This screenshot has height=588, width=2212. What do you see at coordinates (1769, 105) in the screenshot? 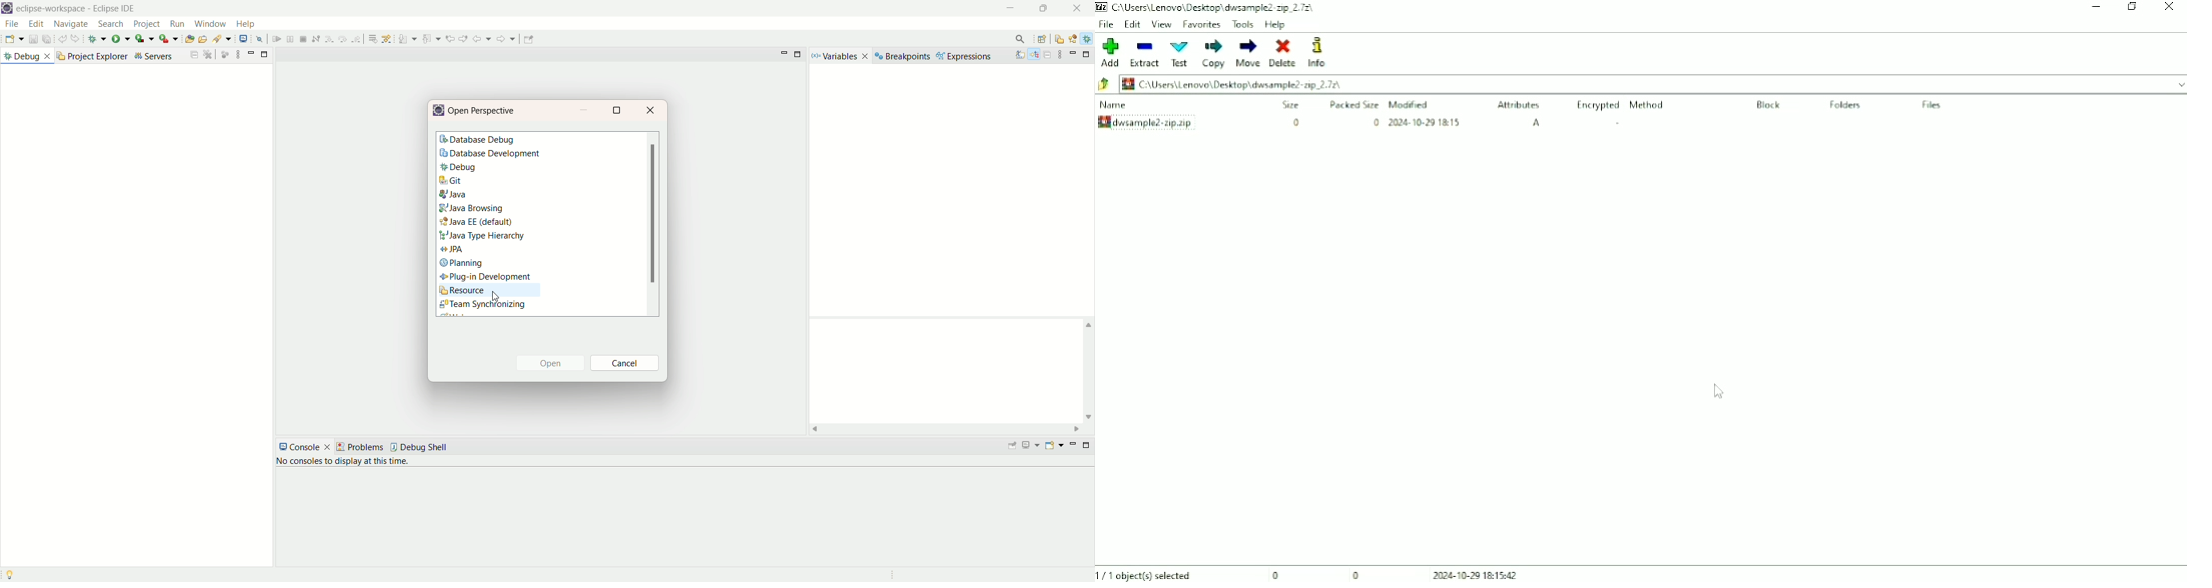
I see `Block` at bounding box center [1769, 105].